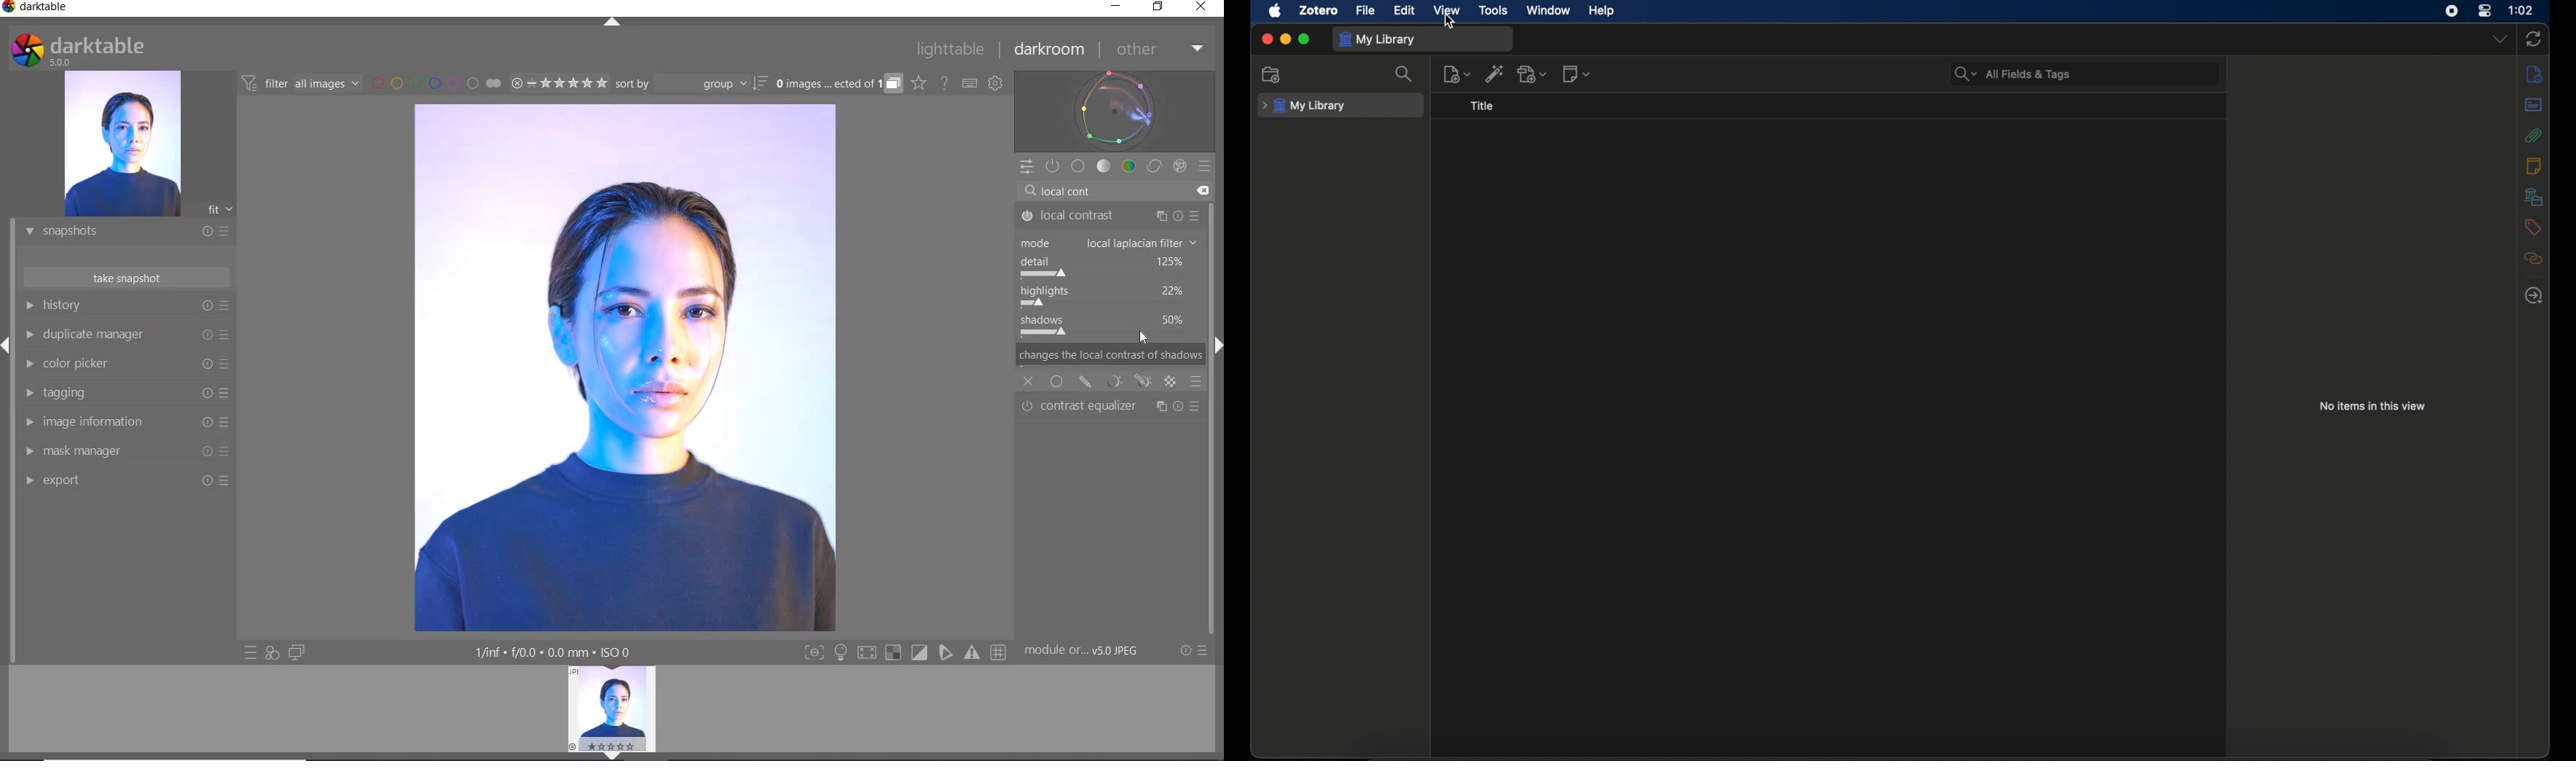 The height and width of the screenshot is (784, 2576). I want to click on attachments, so click(2533, 135).